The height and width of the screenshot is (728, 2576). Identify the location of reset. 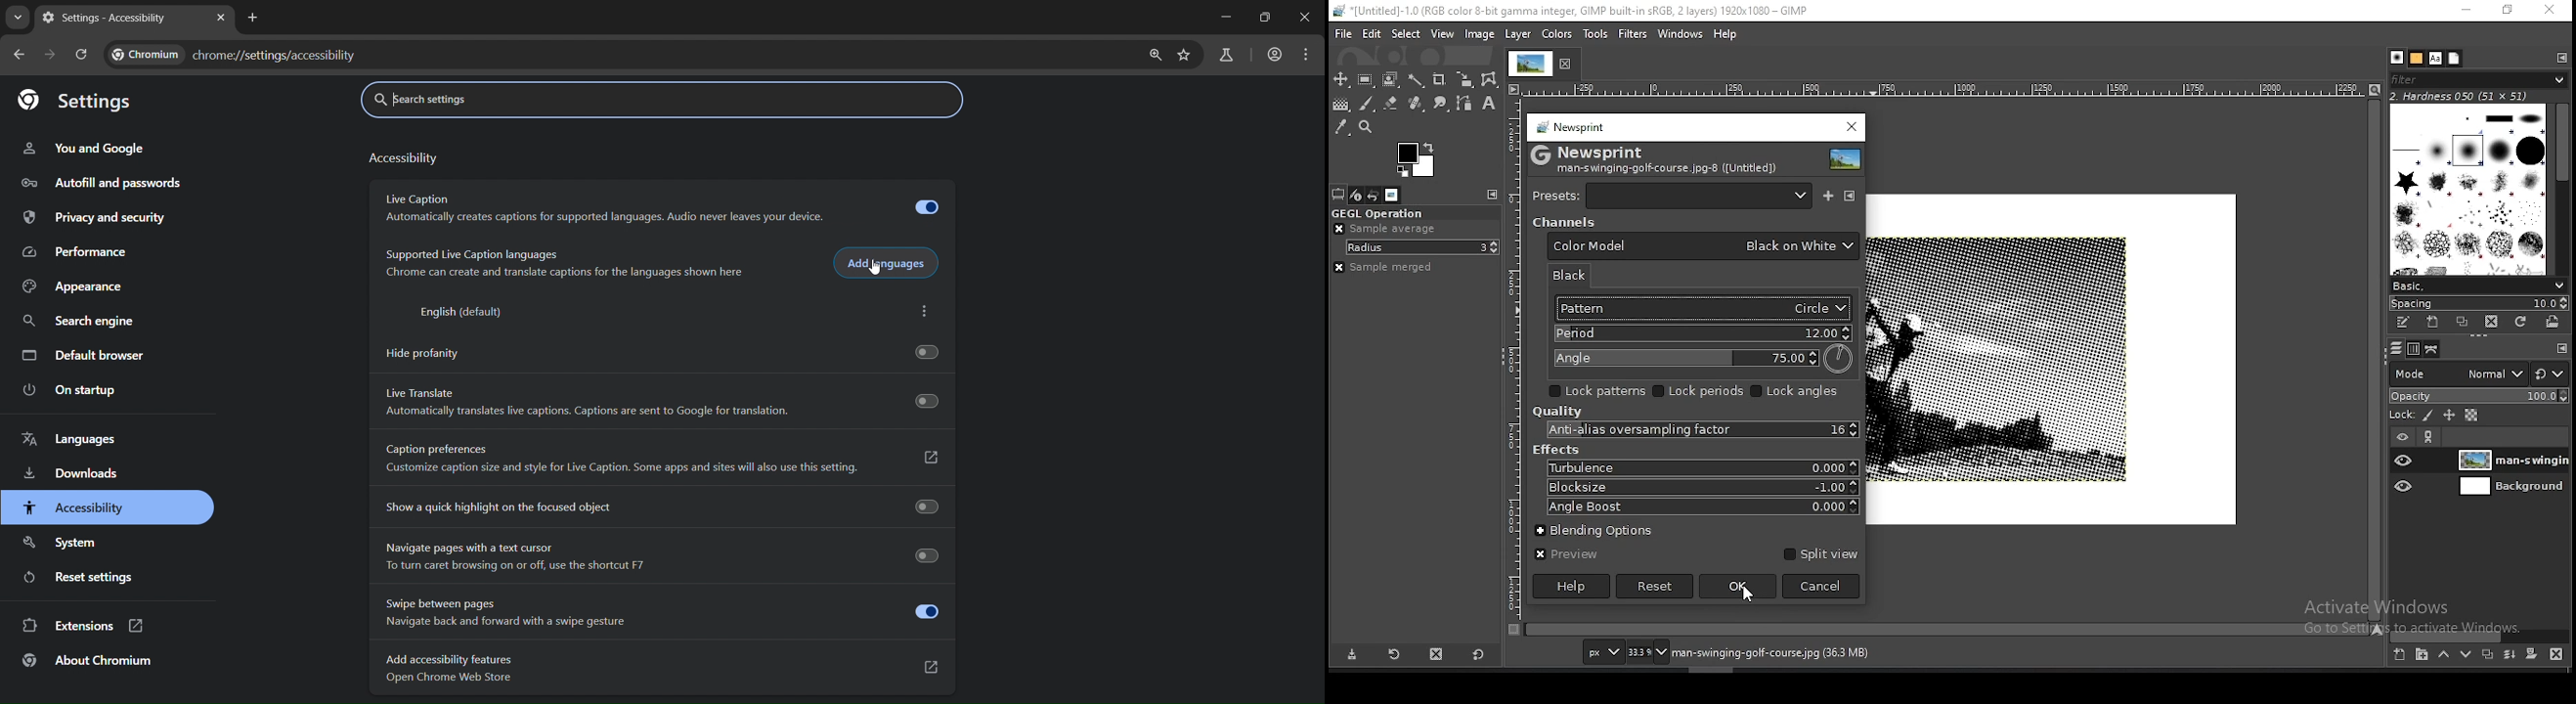
(1479, 653).